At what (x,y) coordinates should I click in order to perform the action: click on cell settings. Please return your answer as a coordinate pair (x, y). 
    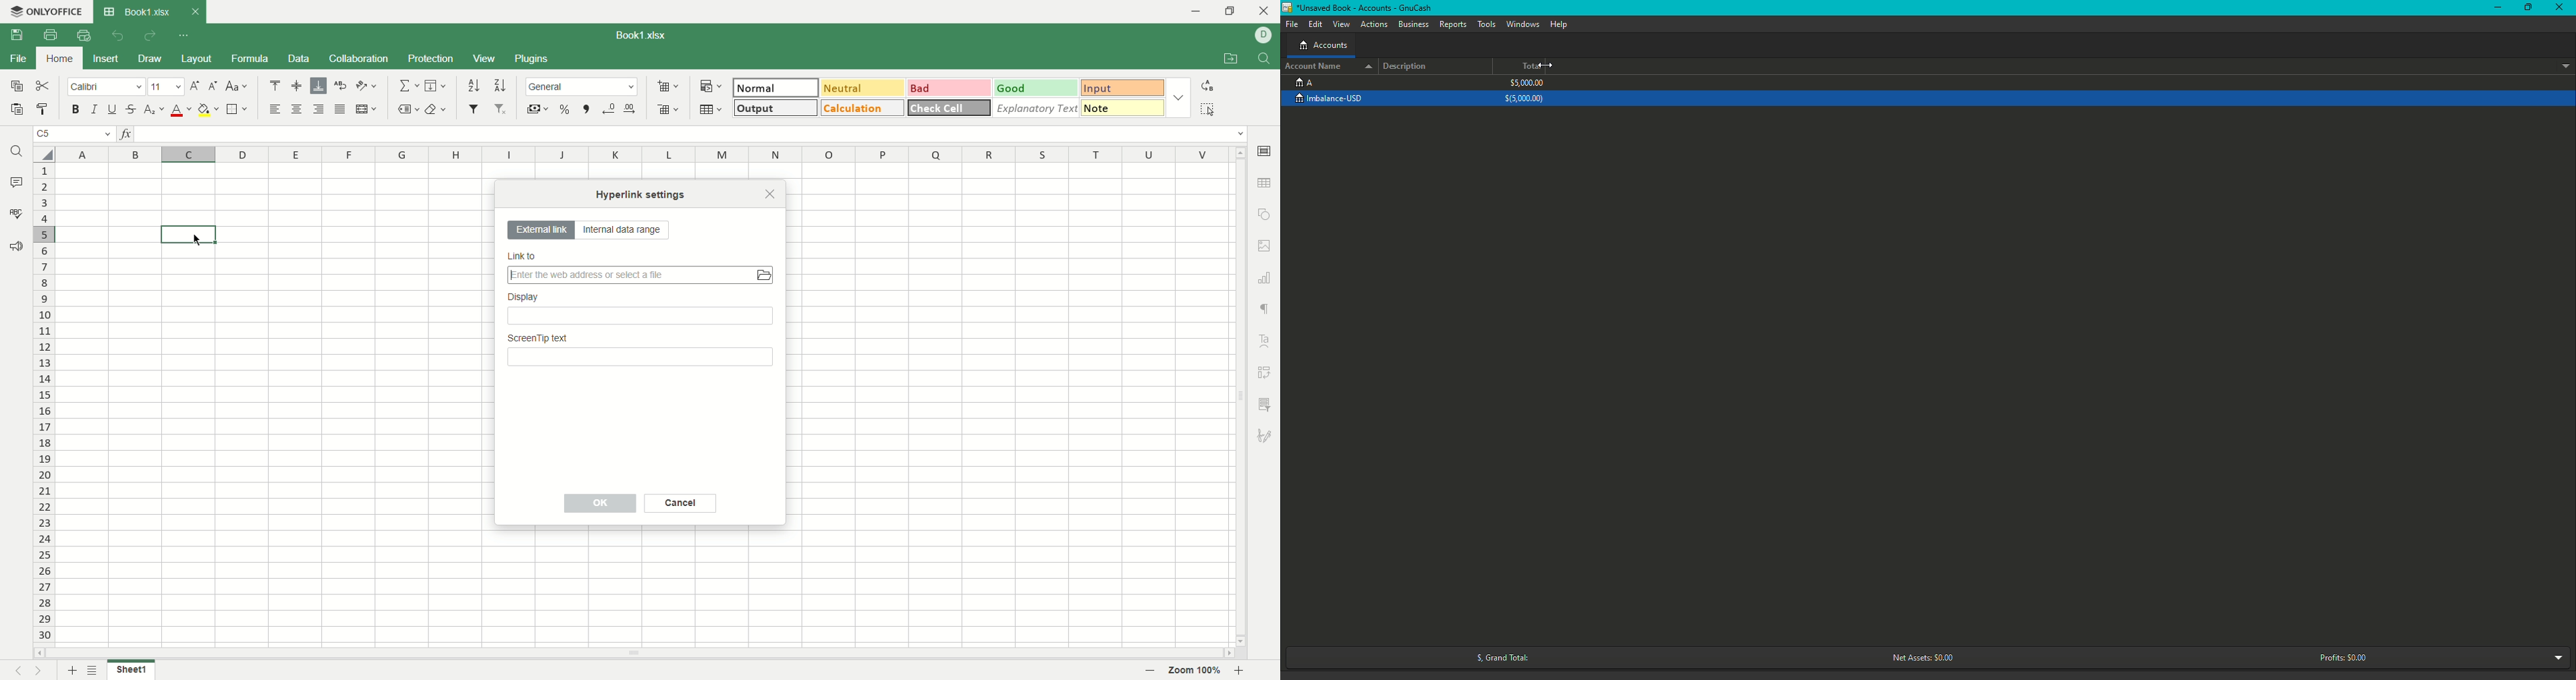
    Looking at the image, I should click on (1264, 149).